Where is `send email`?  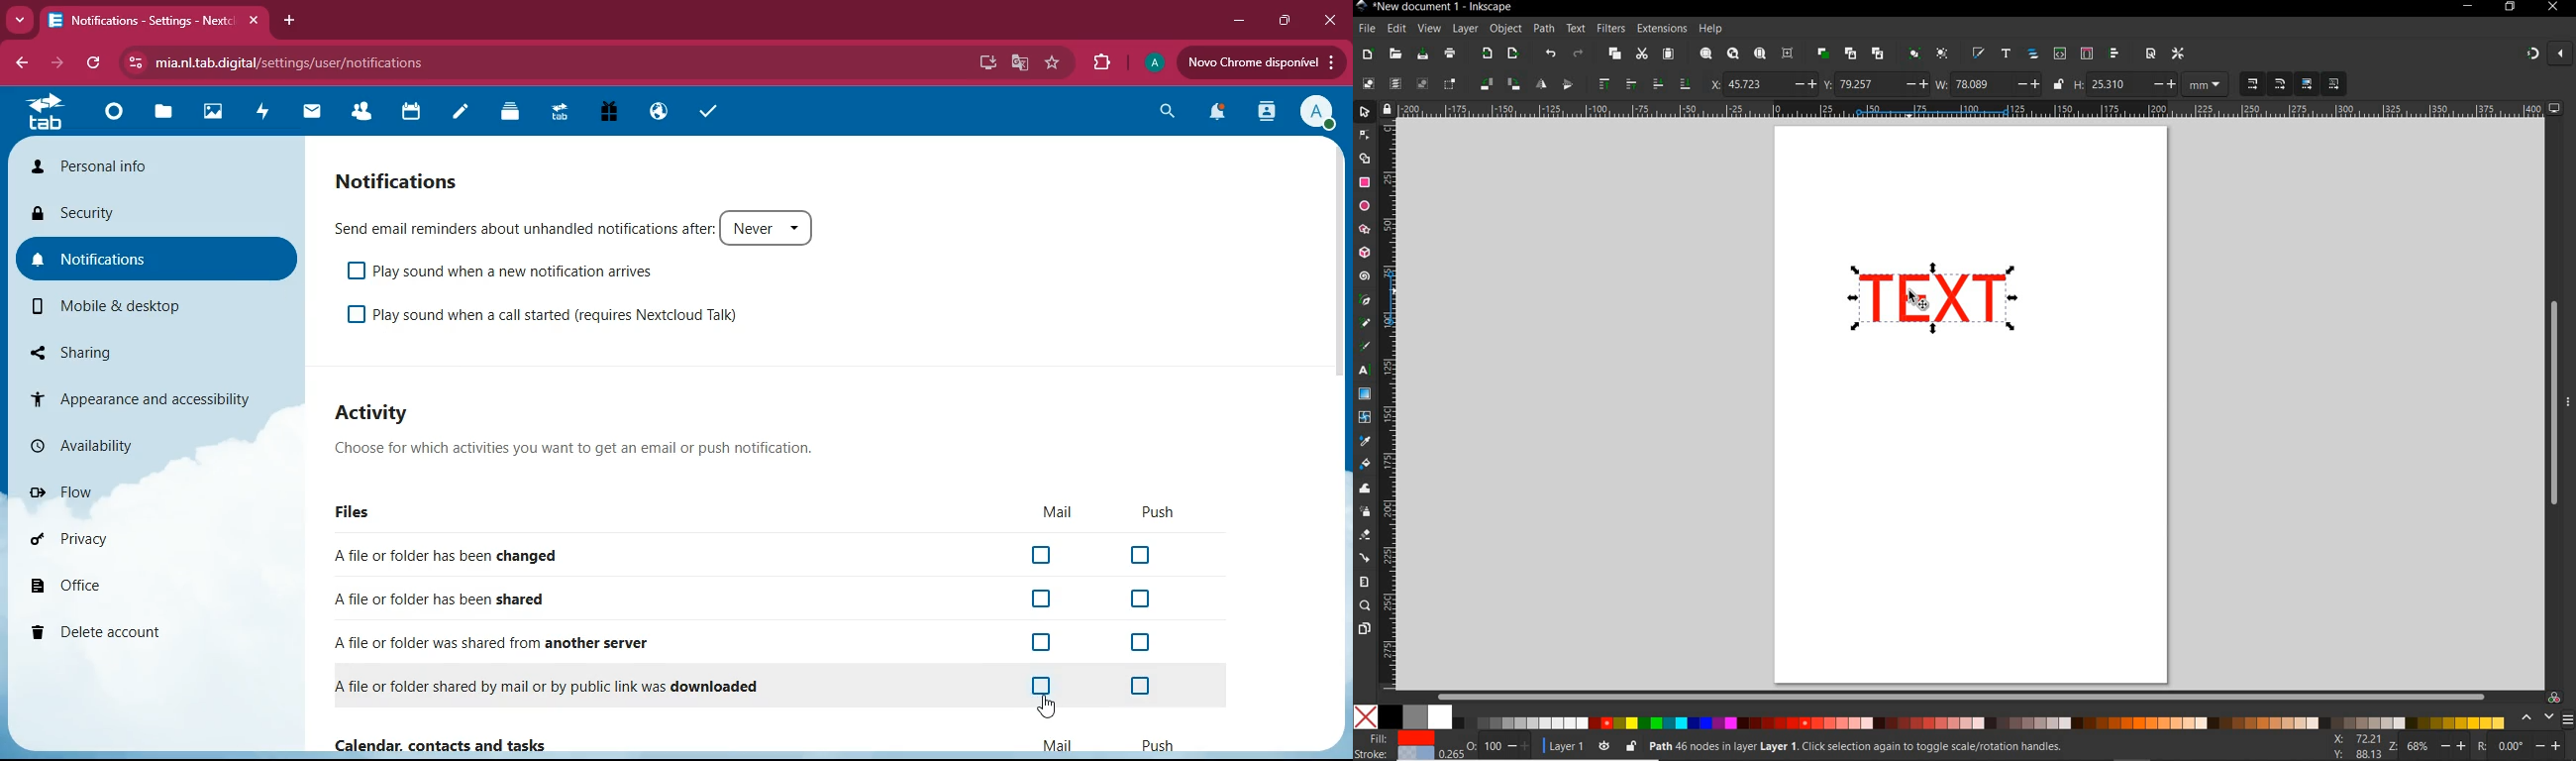
send email is located at coordinates (587, 227).